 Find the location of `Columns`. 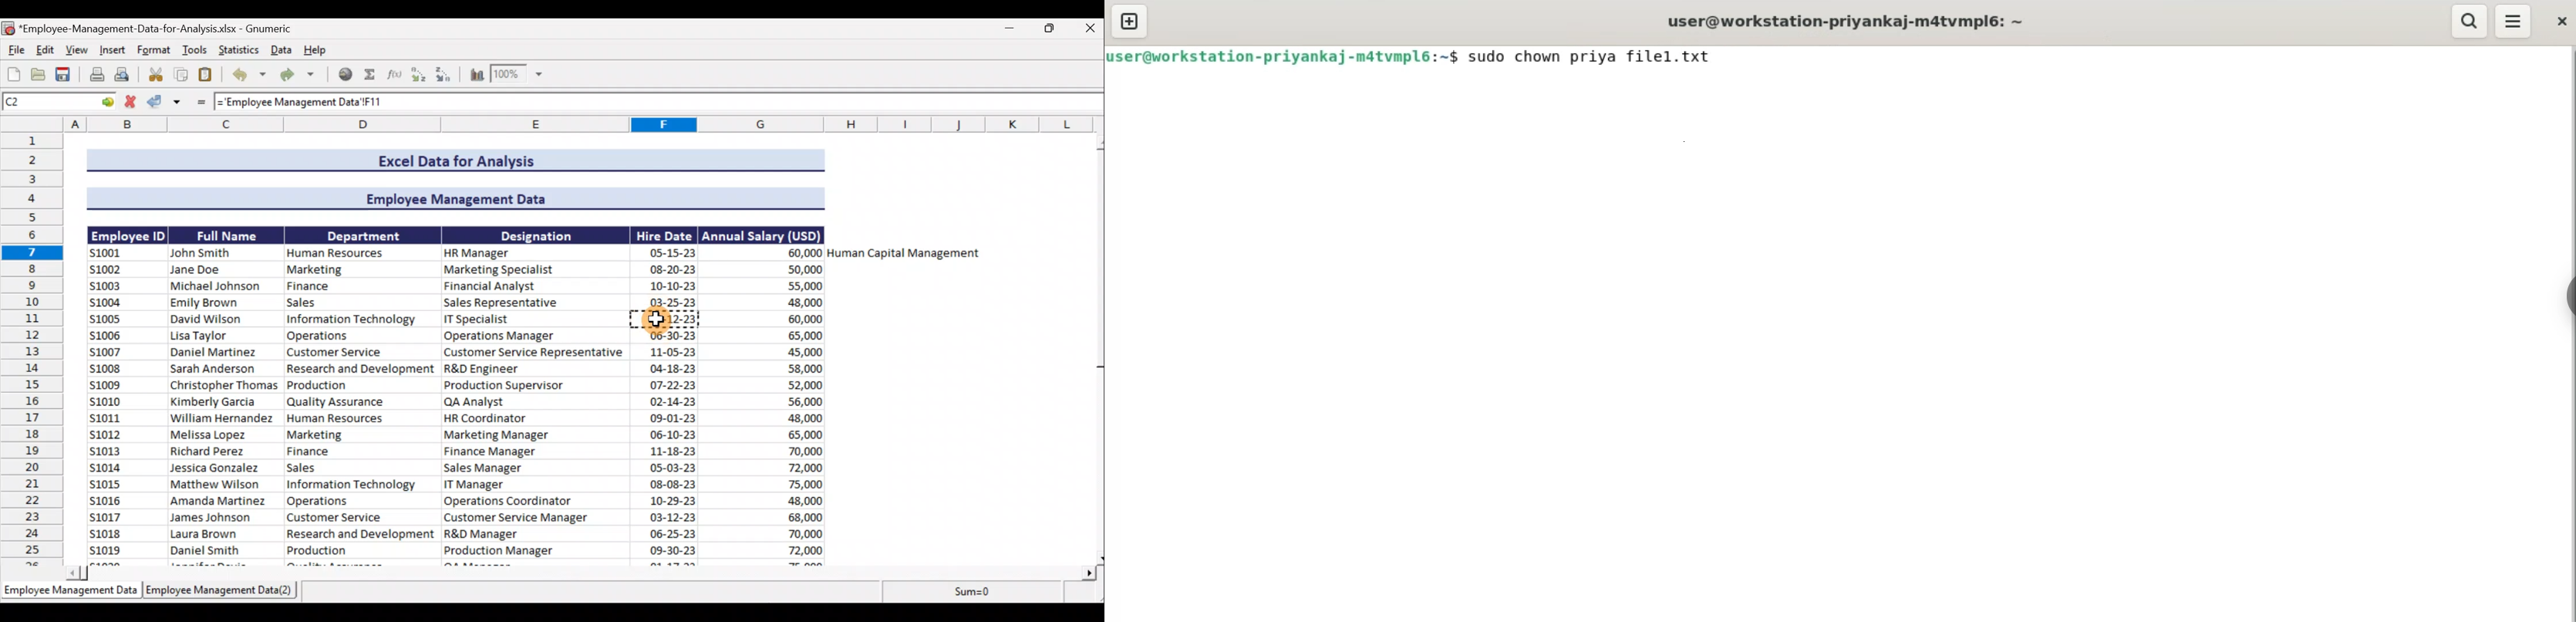

Columns is located at coordinates (553, 124).